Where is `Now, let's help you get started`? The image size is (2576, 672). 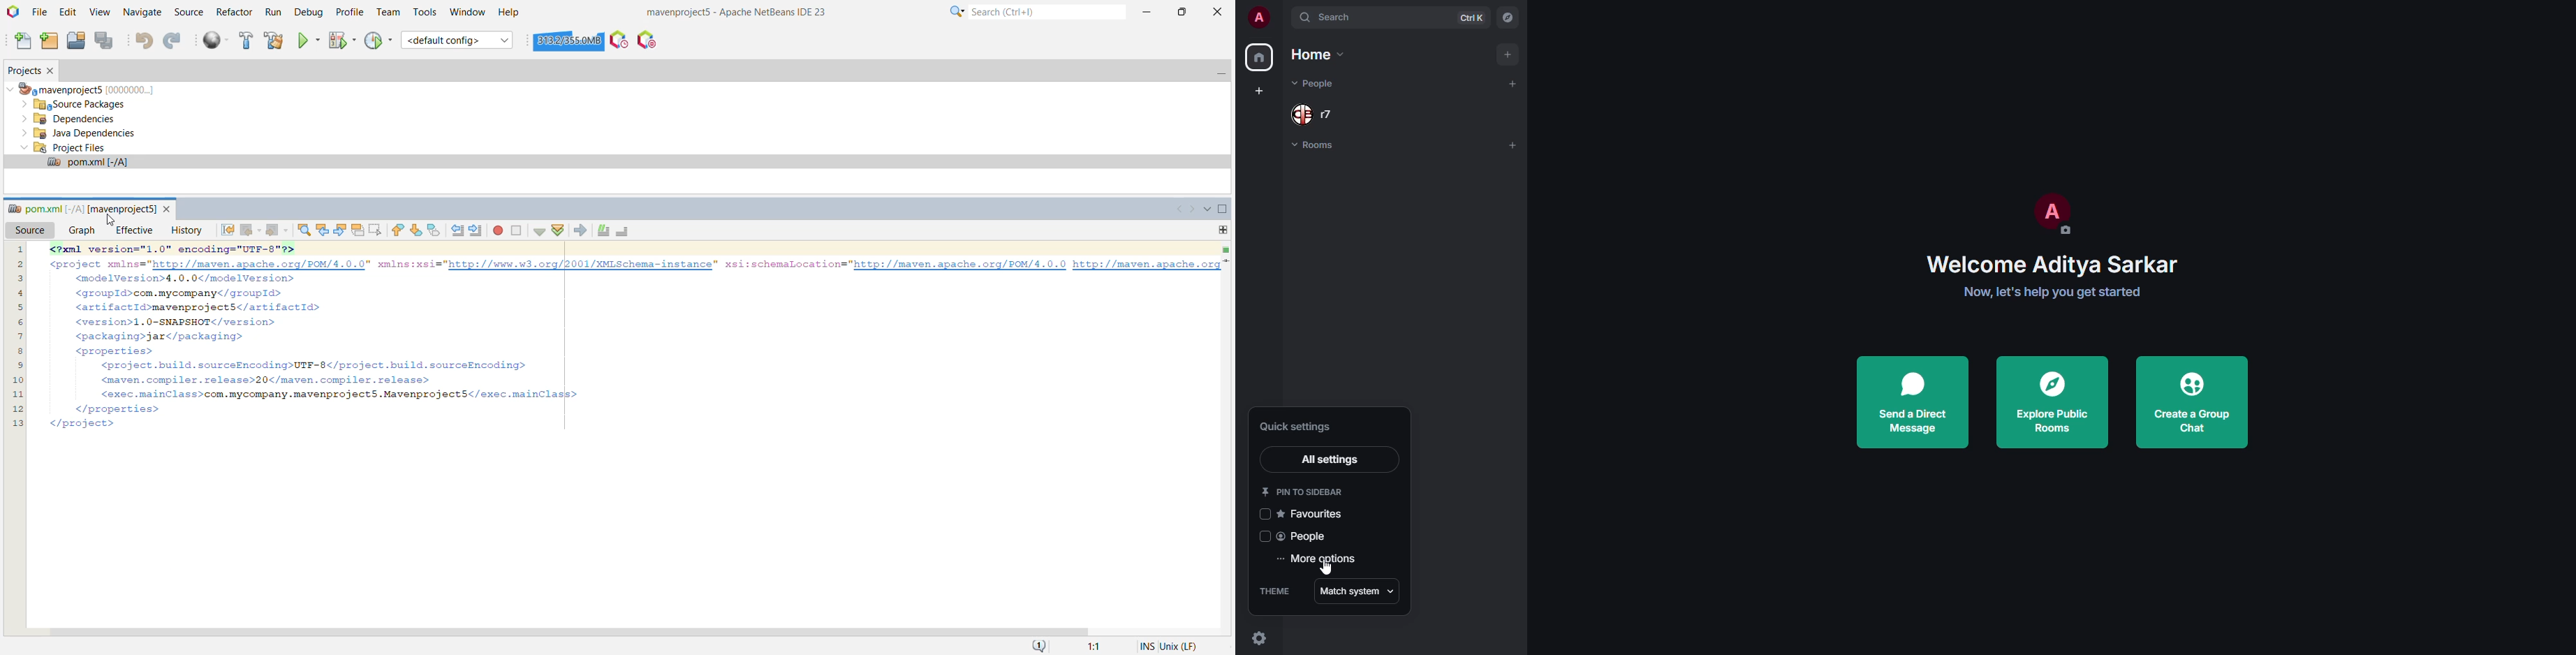
Now, let's help you get started is located at coordinates (2049, 294).